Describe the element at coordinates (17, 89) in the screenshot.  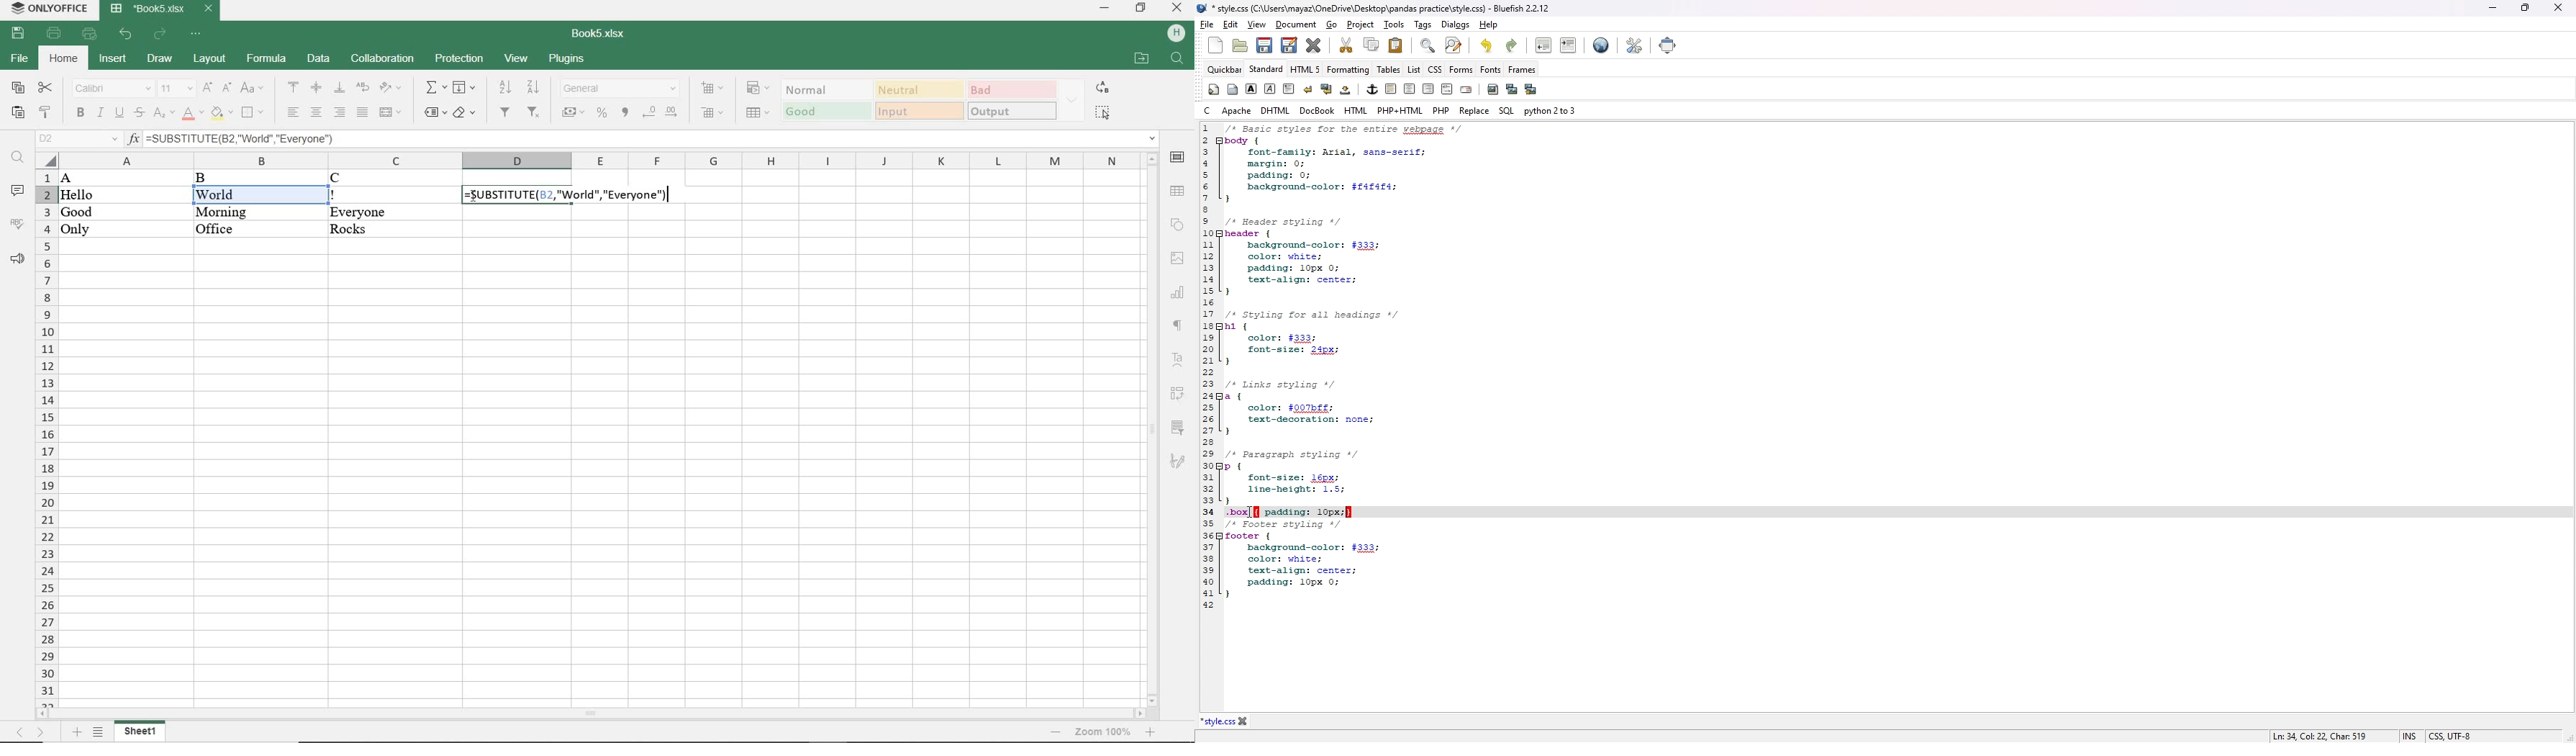
I see `copy` at that location.